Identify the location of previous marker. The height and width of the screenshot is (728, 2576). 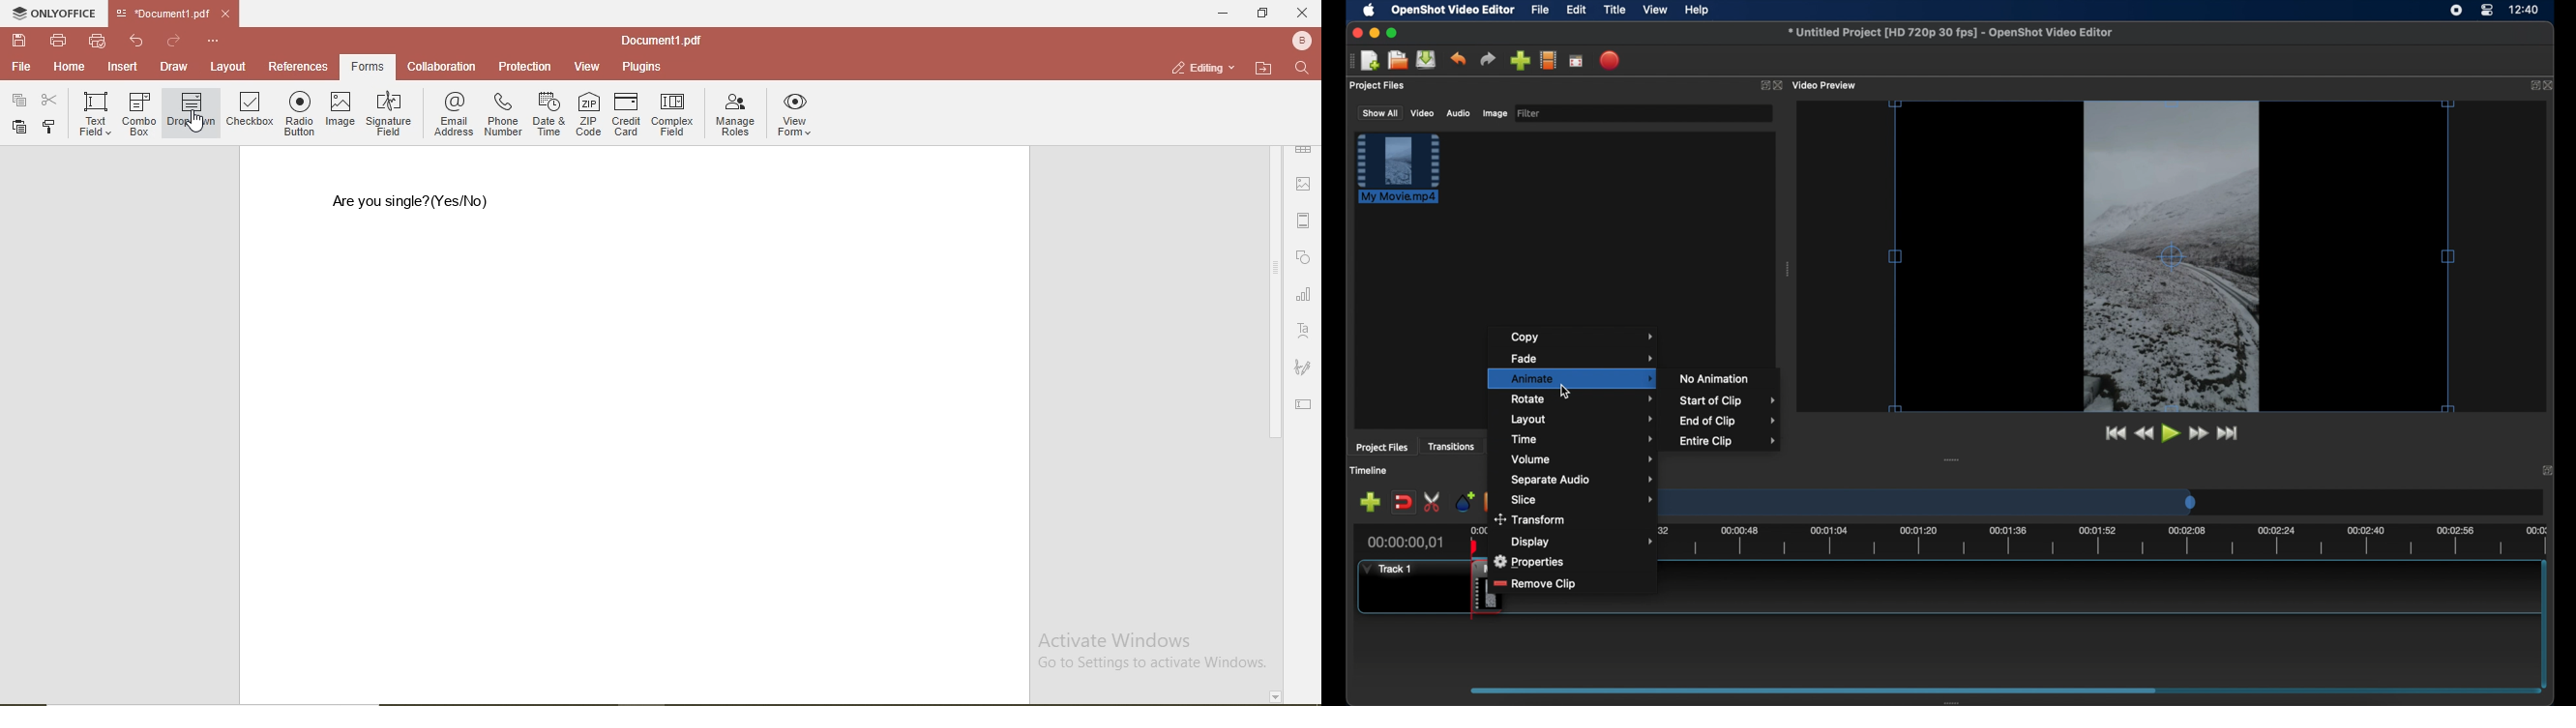
(1487, 499).